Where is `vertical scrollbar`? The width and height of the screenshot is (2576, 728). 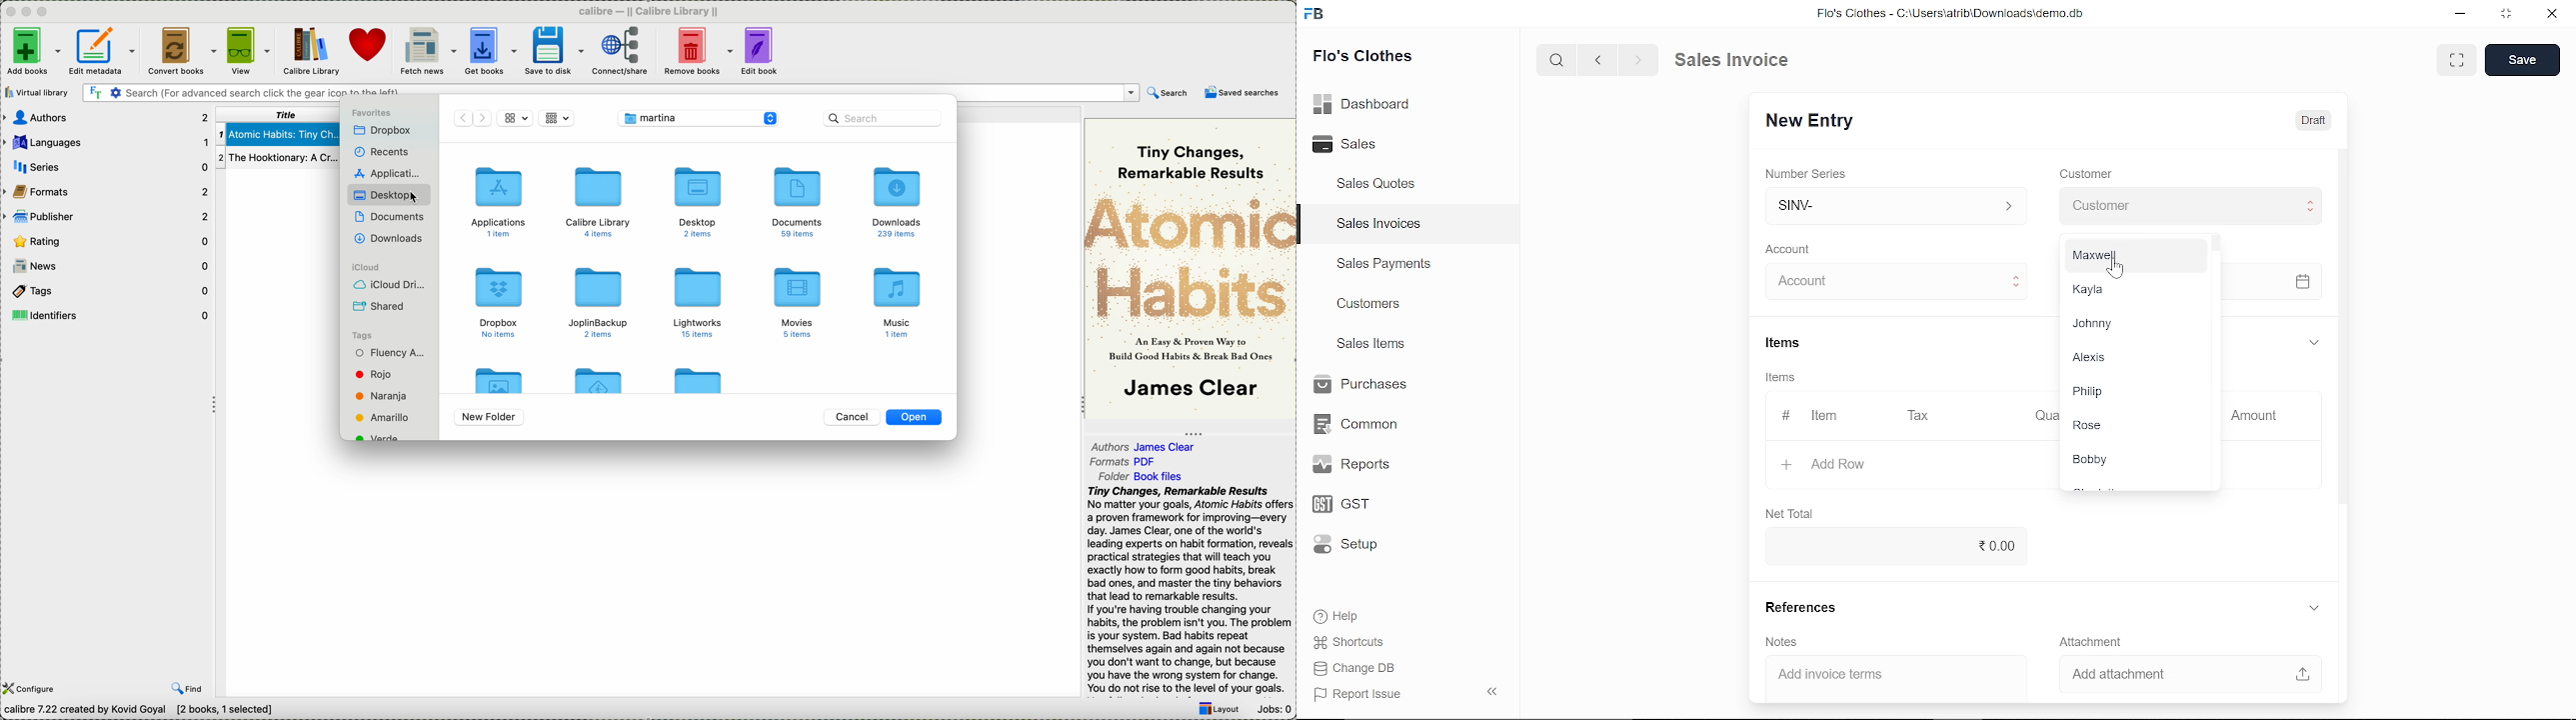 vertical scrollbar is located at coordinates (2211, 248).